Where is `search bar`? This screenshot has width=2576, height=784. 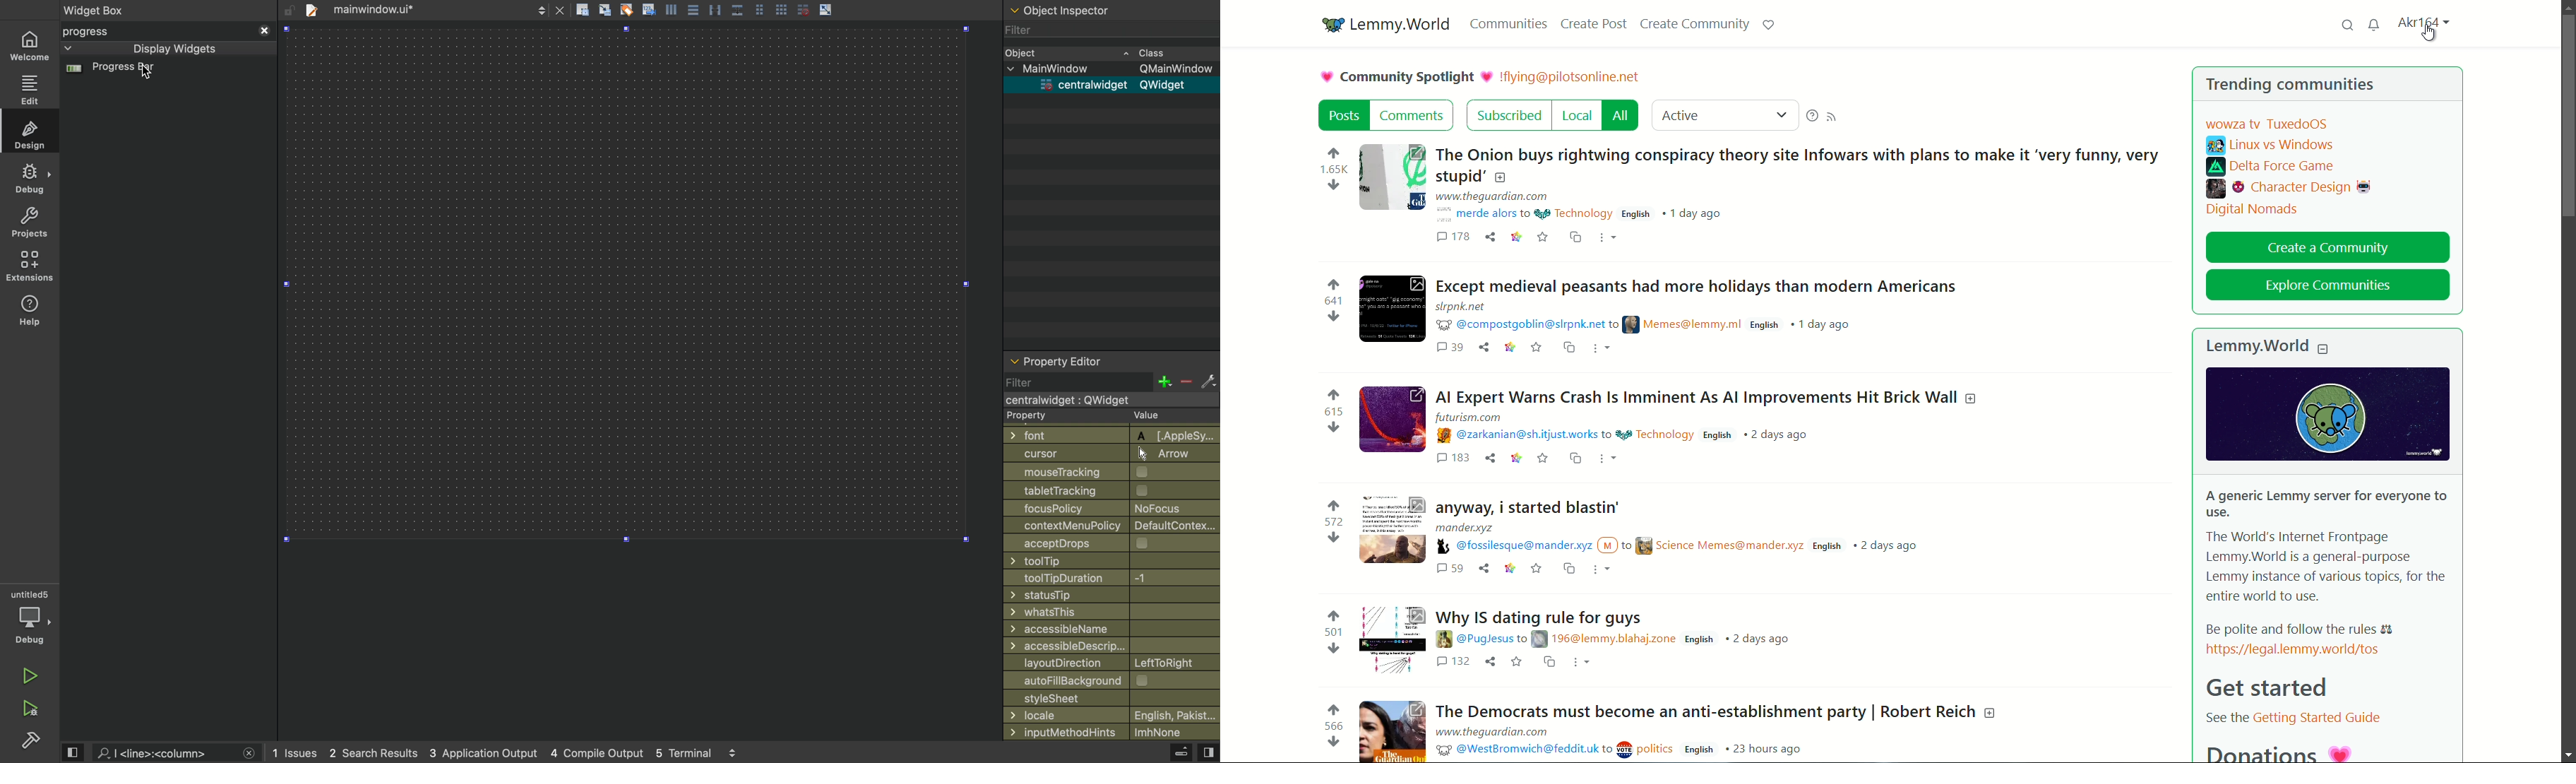 search bar is located at coordinates (175, 753).